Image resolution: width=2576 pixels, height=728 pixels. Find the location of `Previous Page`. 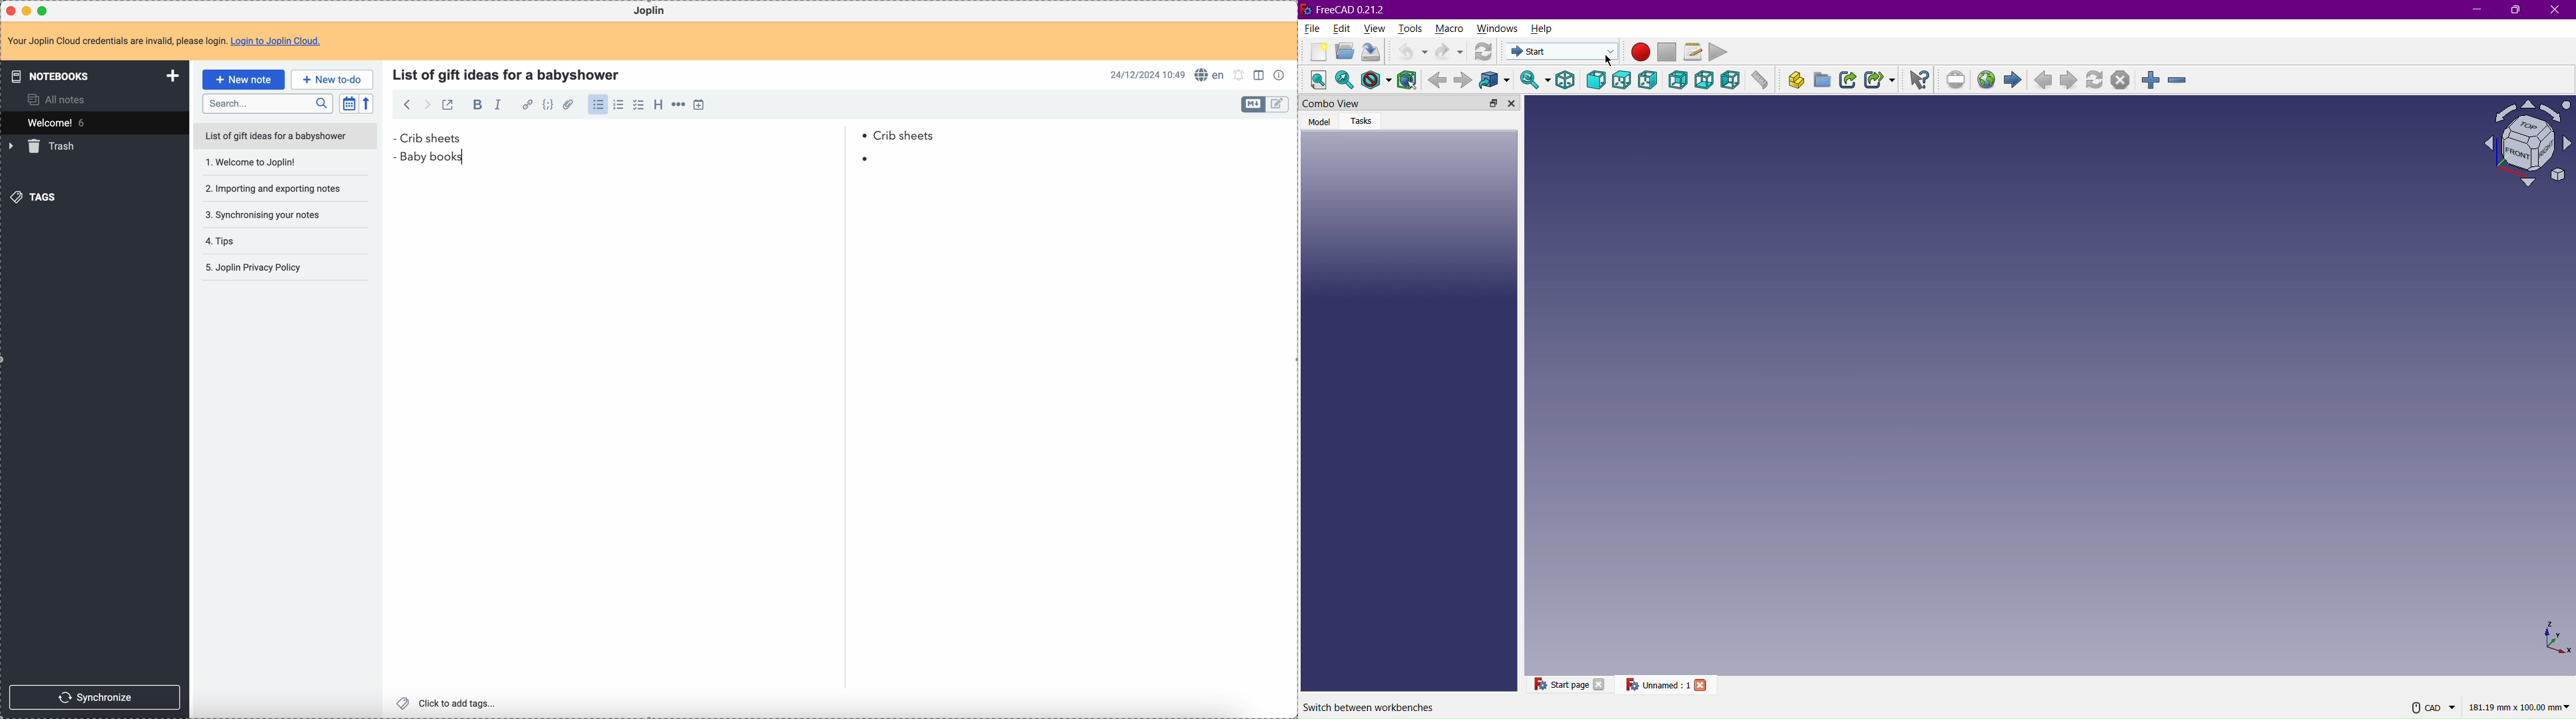

Previous Page is located at coordinates (2042, 82).